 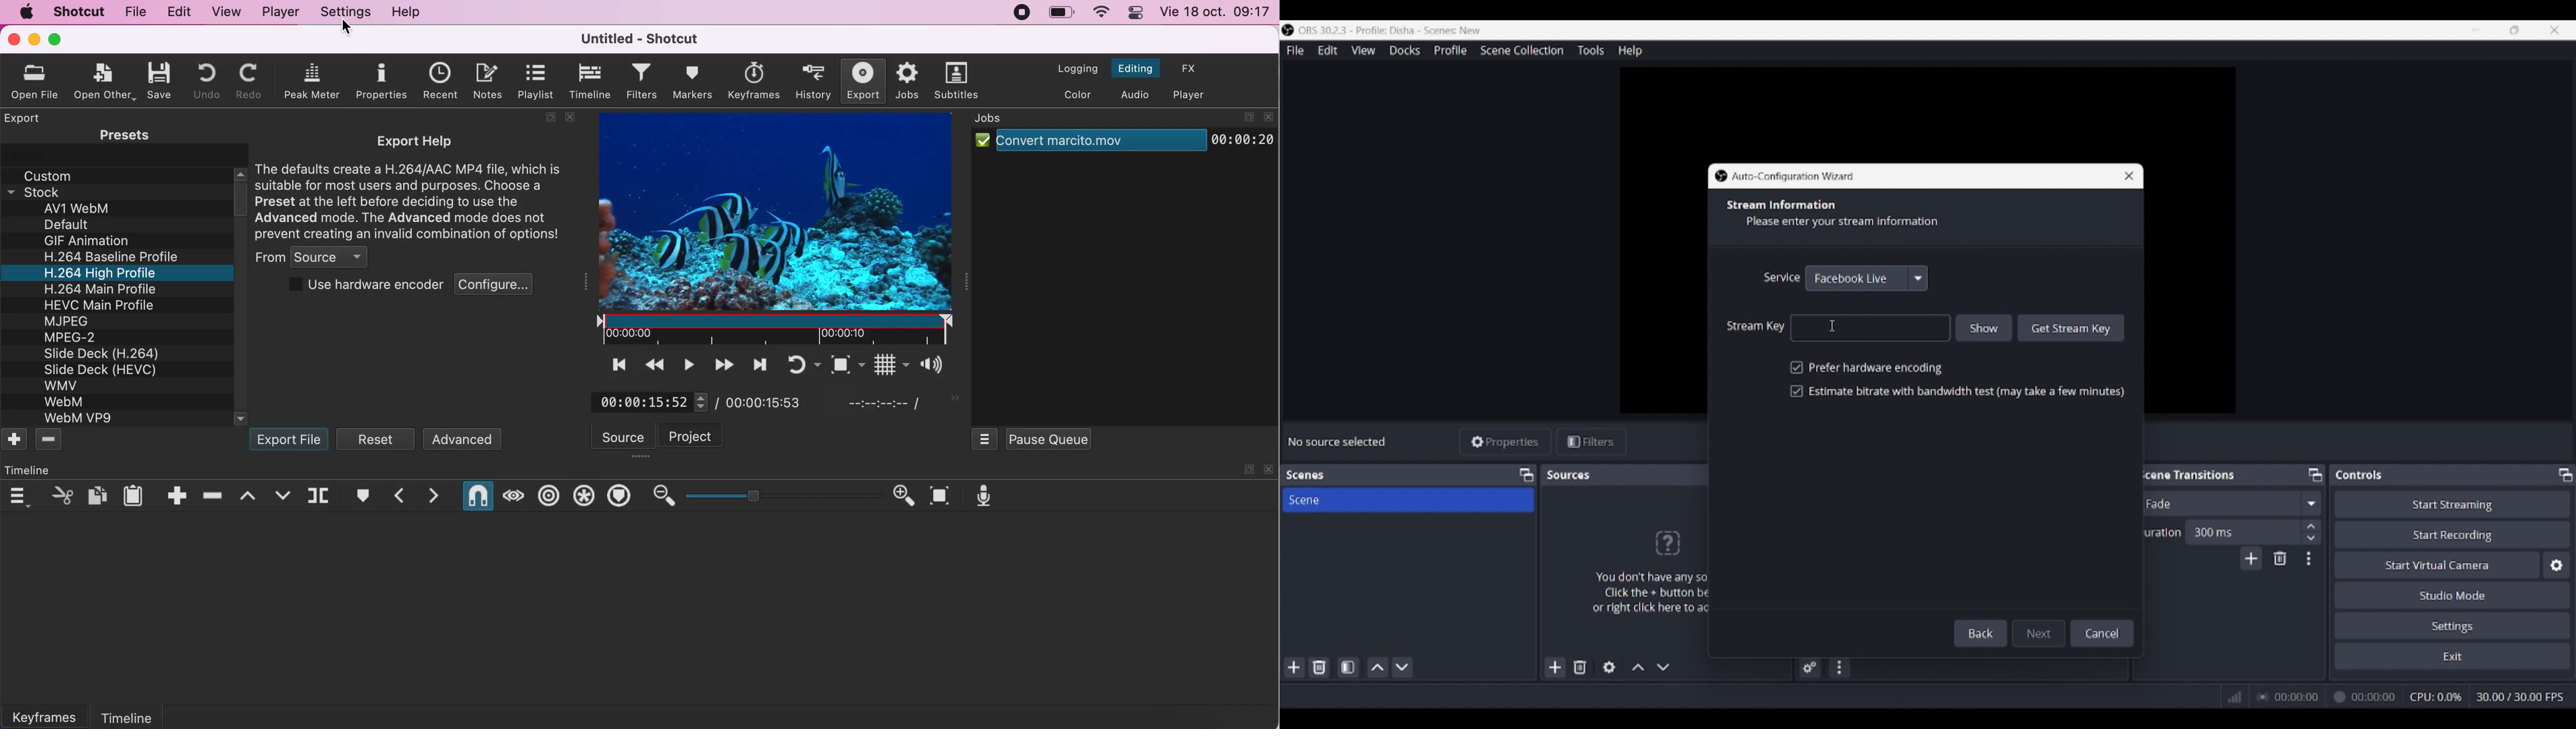 I want to click on TEXT CURSOR, so click(x=1837, y=323).